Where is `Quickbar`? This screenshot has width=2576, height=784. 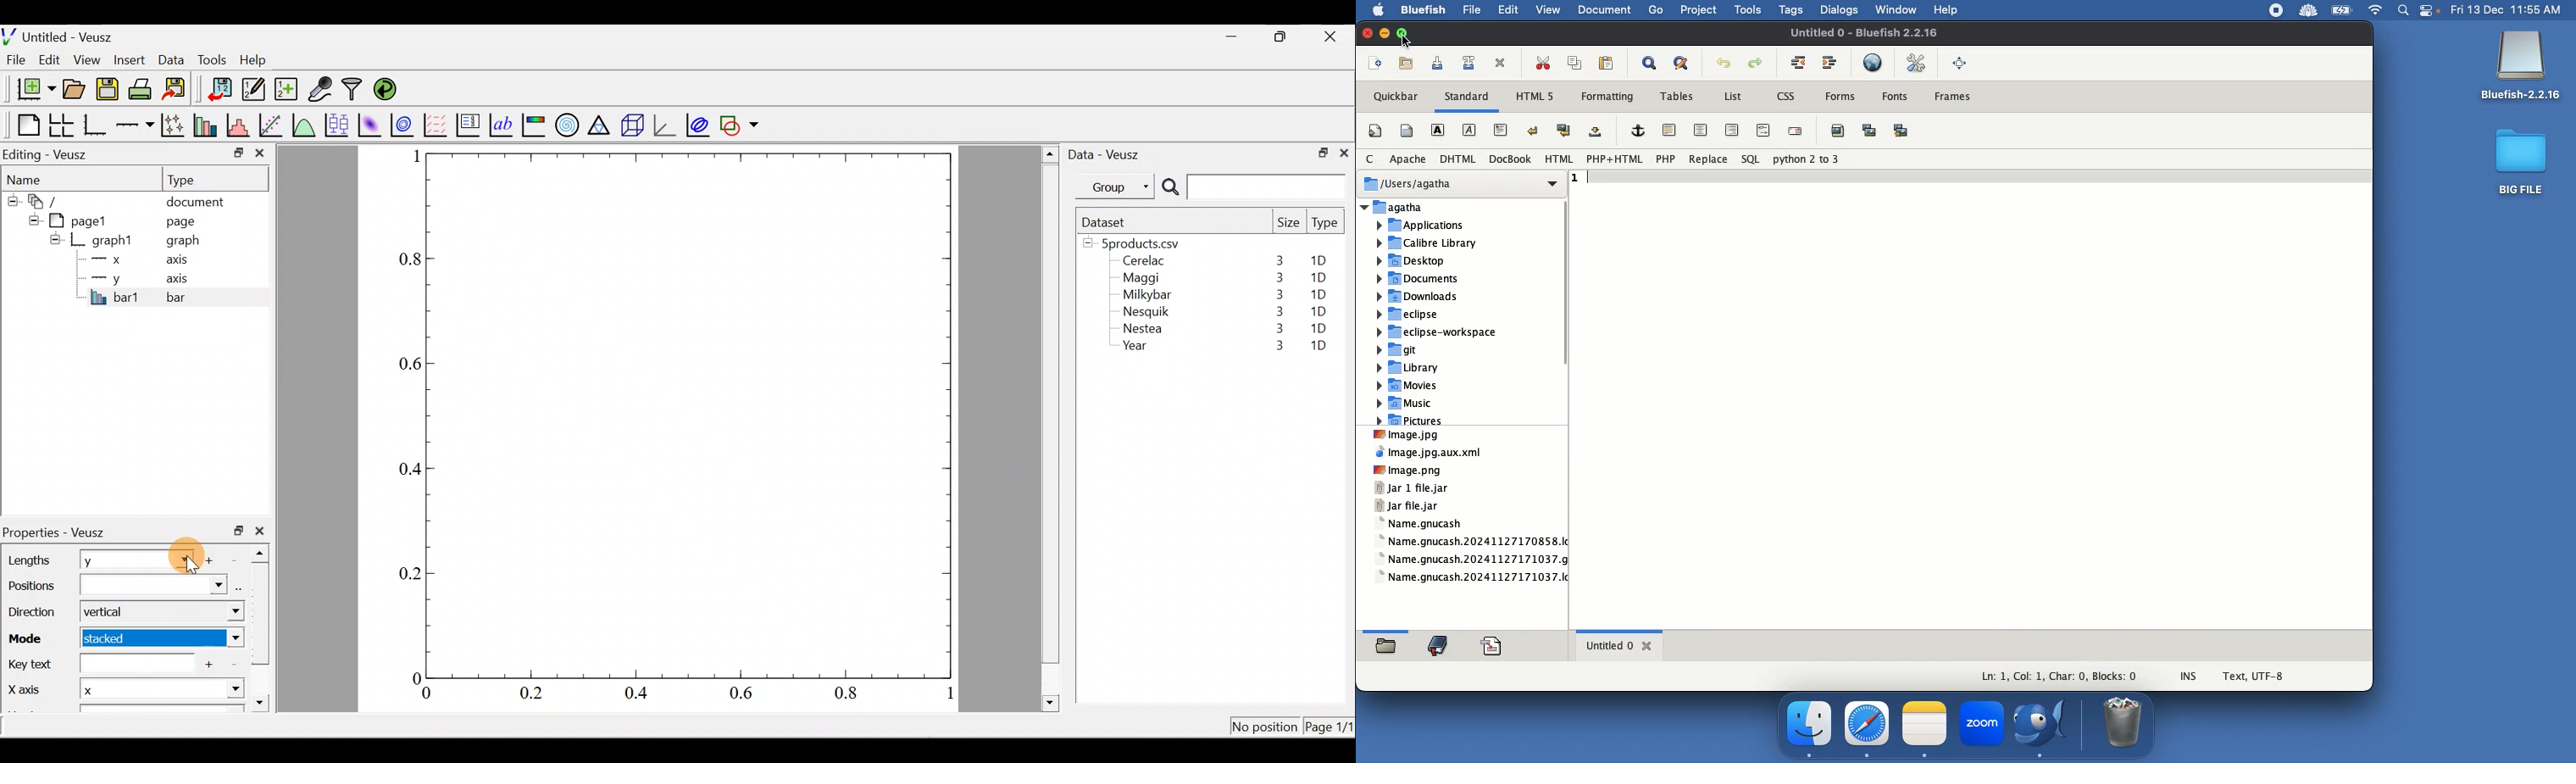 Quickbar is located at coordinates (1391, 94).